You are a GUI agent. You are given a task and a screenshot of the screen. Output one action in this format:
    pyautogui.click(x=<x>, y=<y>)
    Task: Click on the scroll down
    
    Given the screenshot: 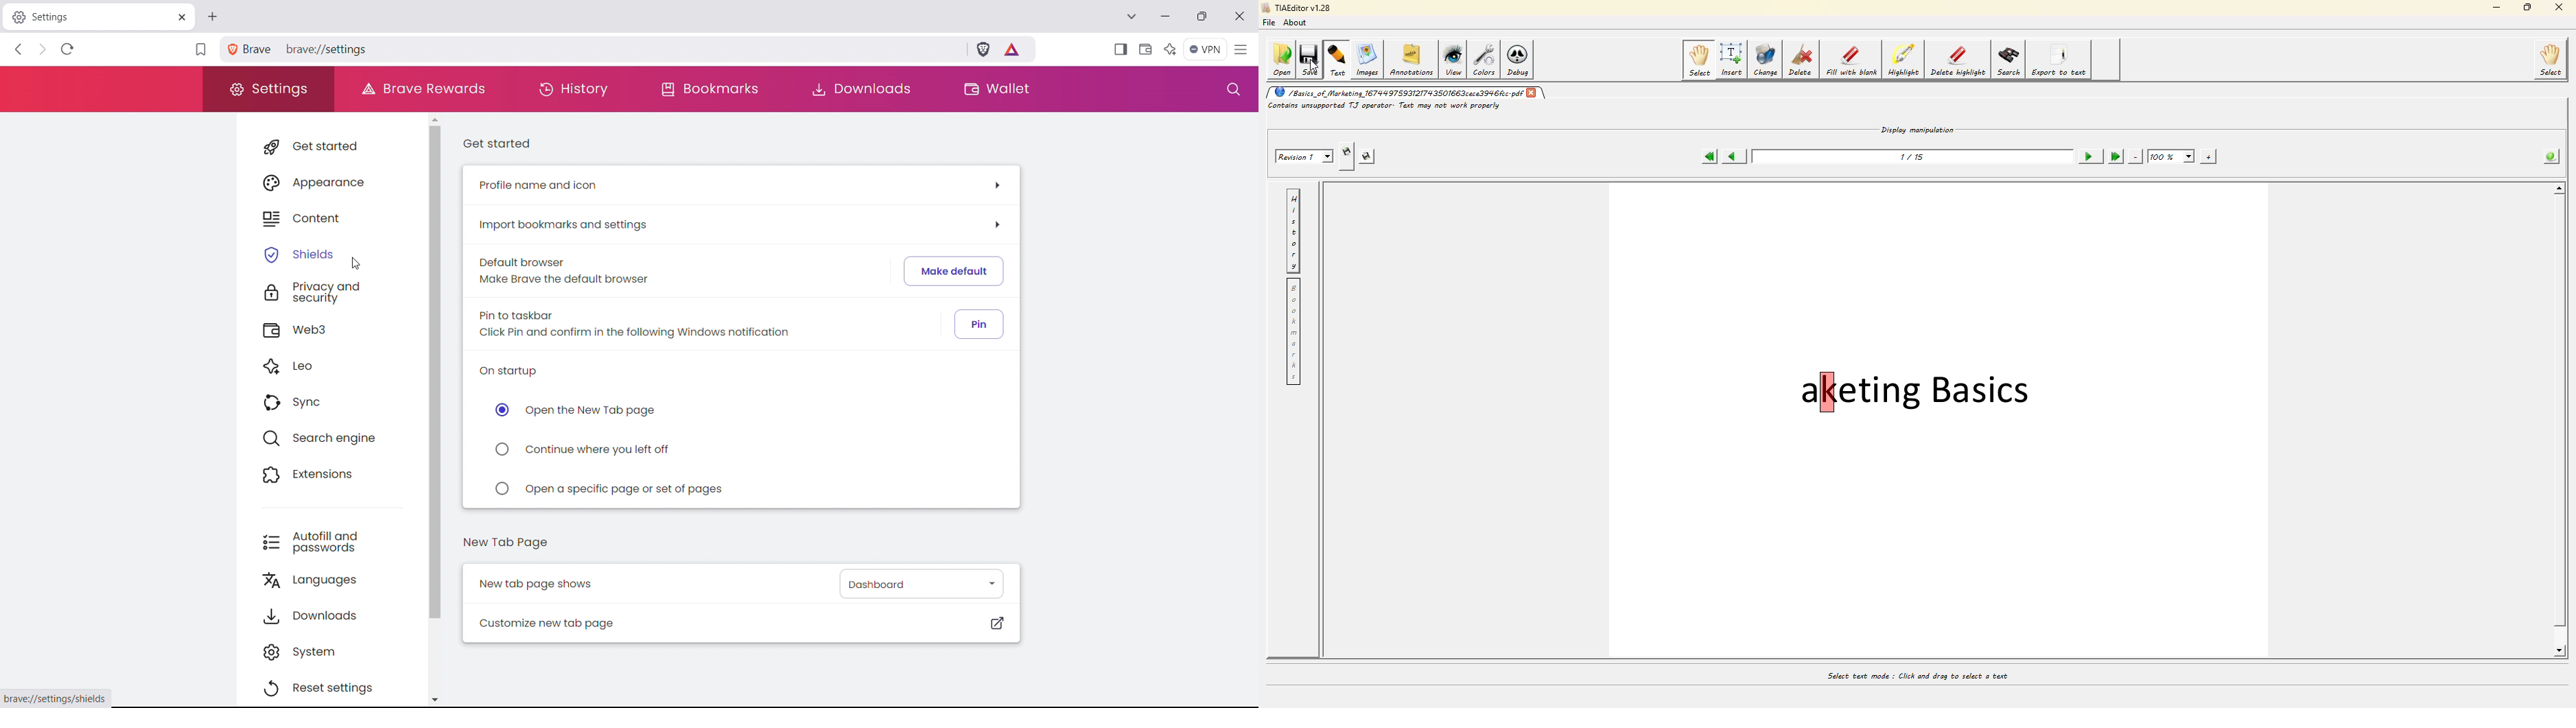 What is the action you would take?
    pyautogui.click(x=435, y=699)
    